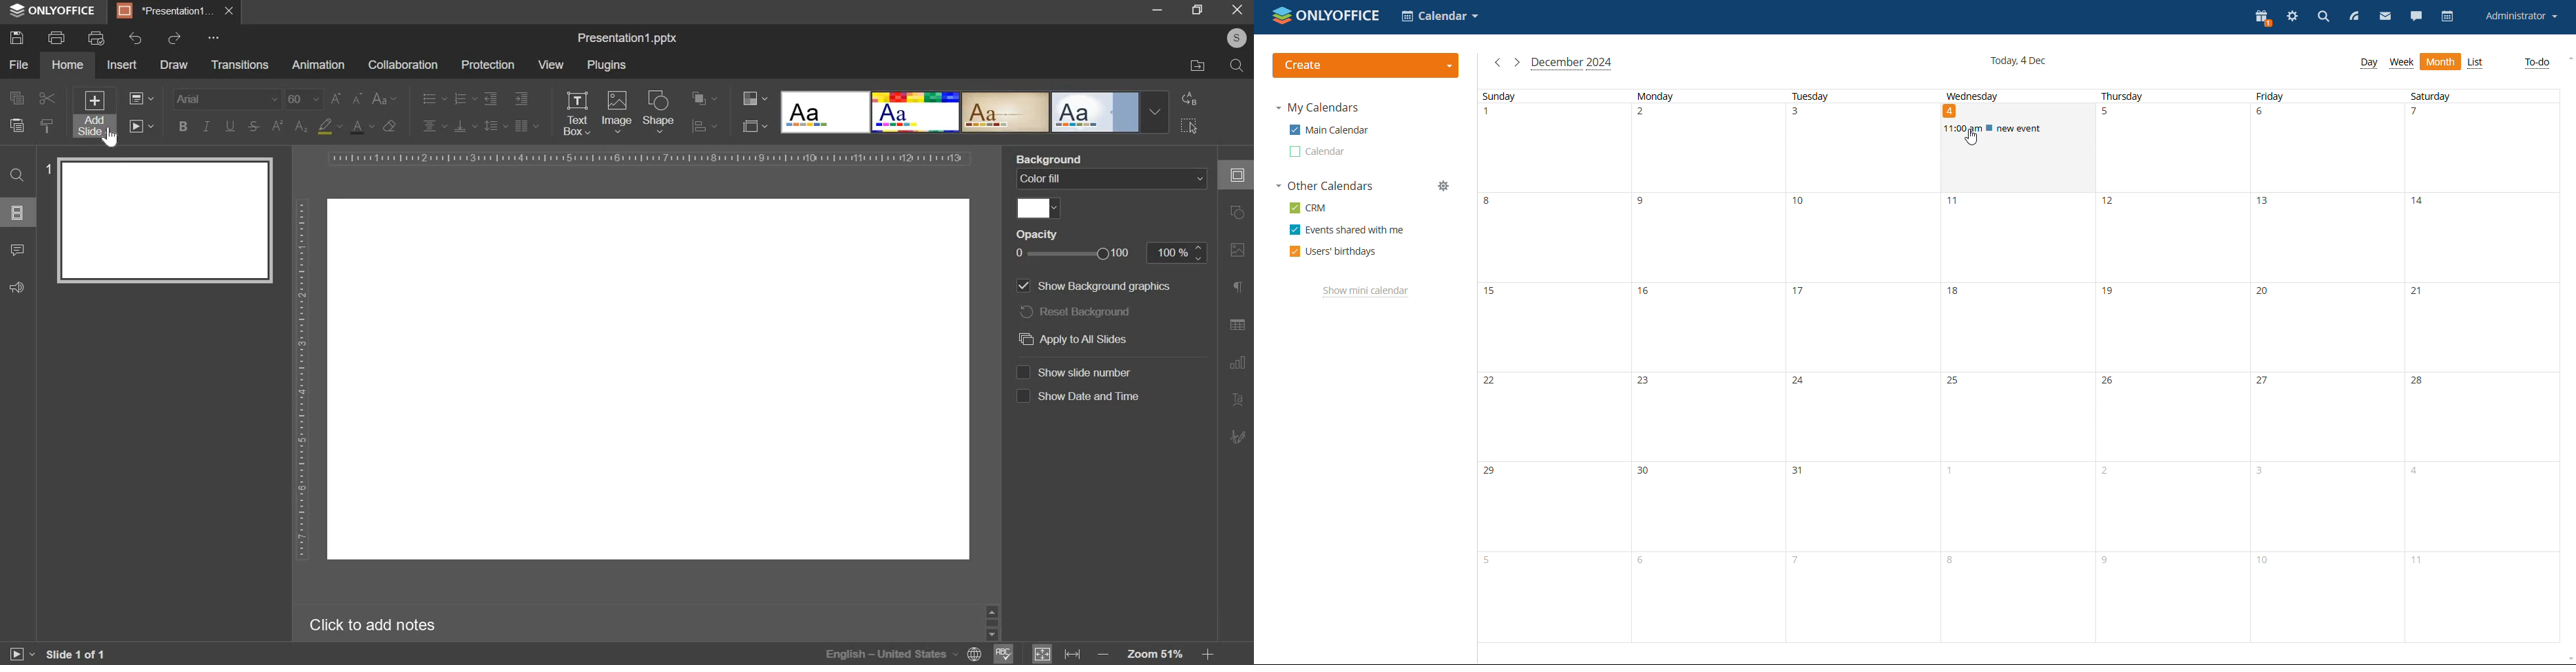 This screenshot has height=672, width=2576. What do you see at coordinates (705, 98) in the screenshot?
I see `arrange` at bounding box center [705, 98].